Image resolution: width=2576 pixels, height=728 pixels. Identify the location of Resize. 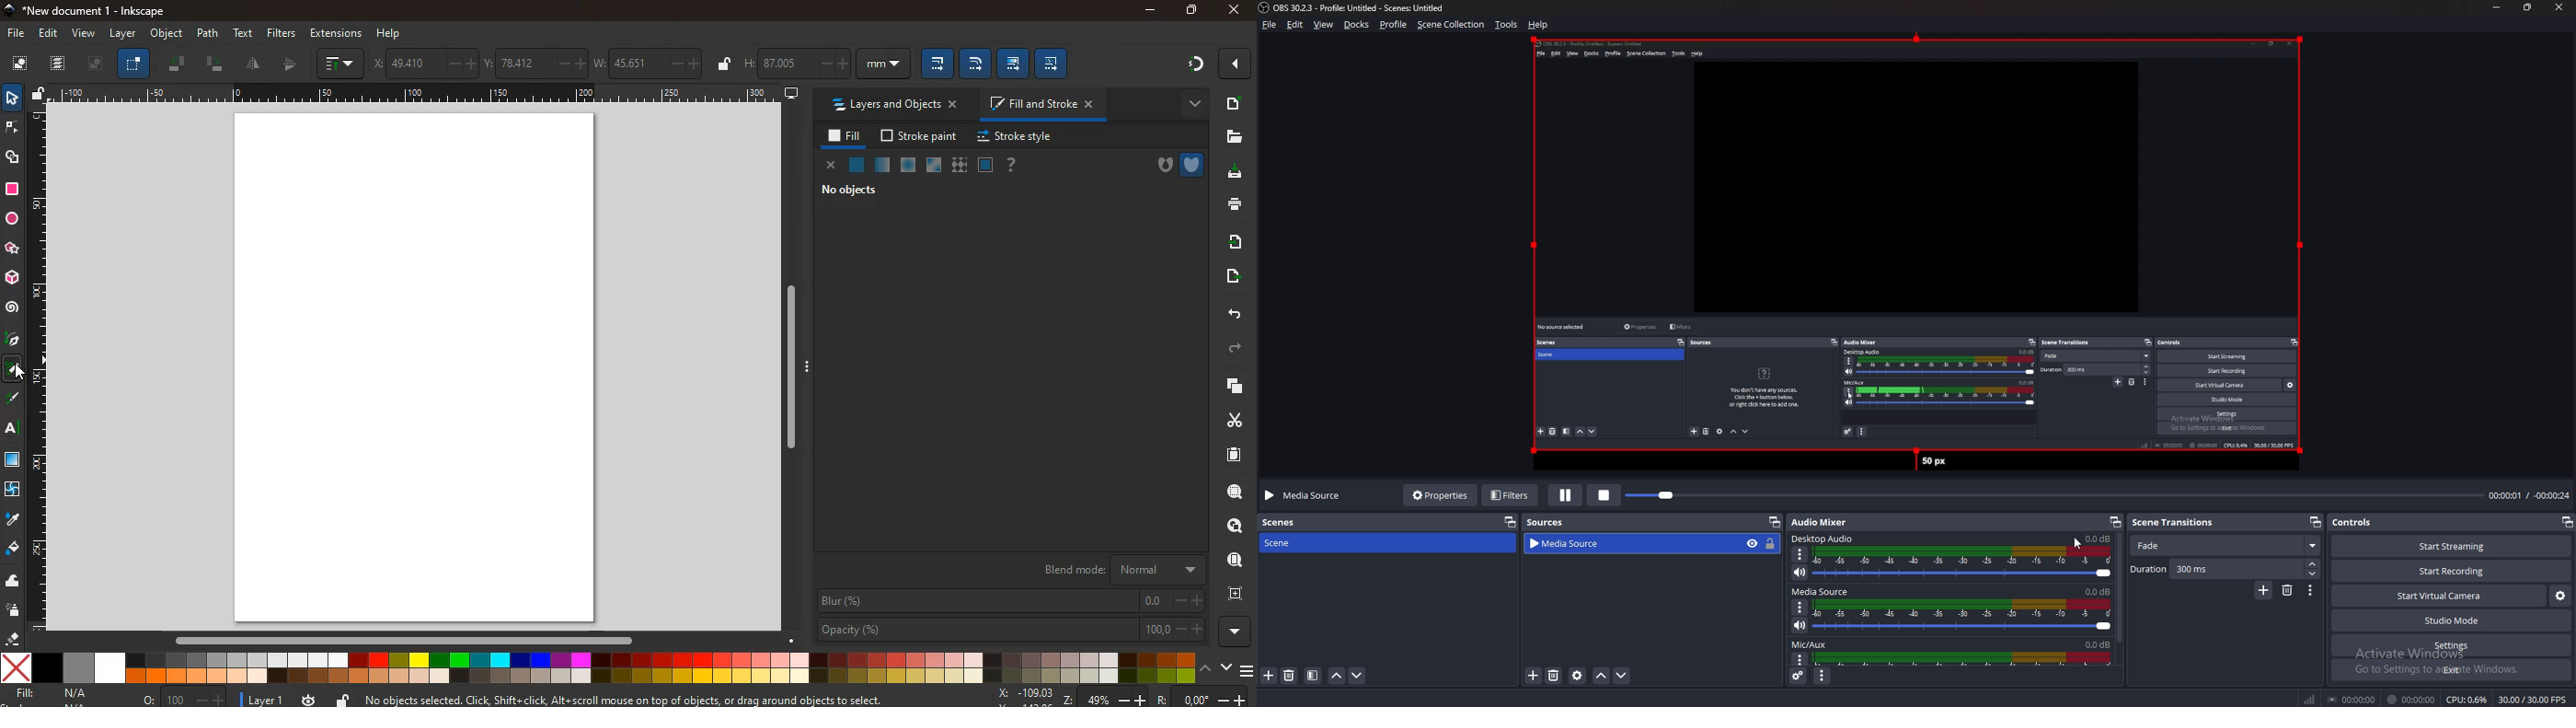
(2528, 6).